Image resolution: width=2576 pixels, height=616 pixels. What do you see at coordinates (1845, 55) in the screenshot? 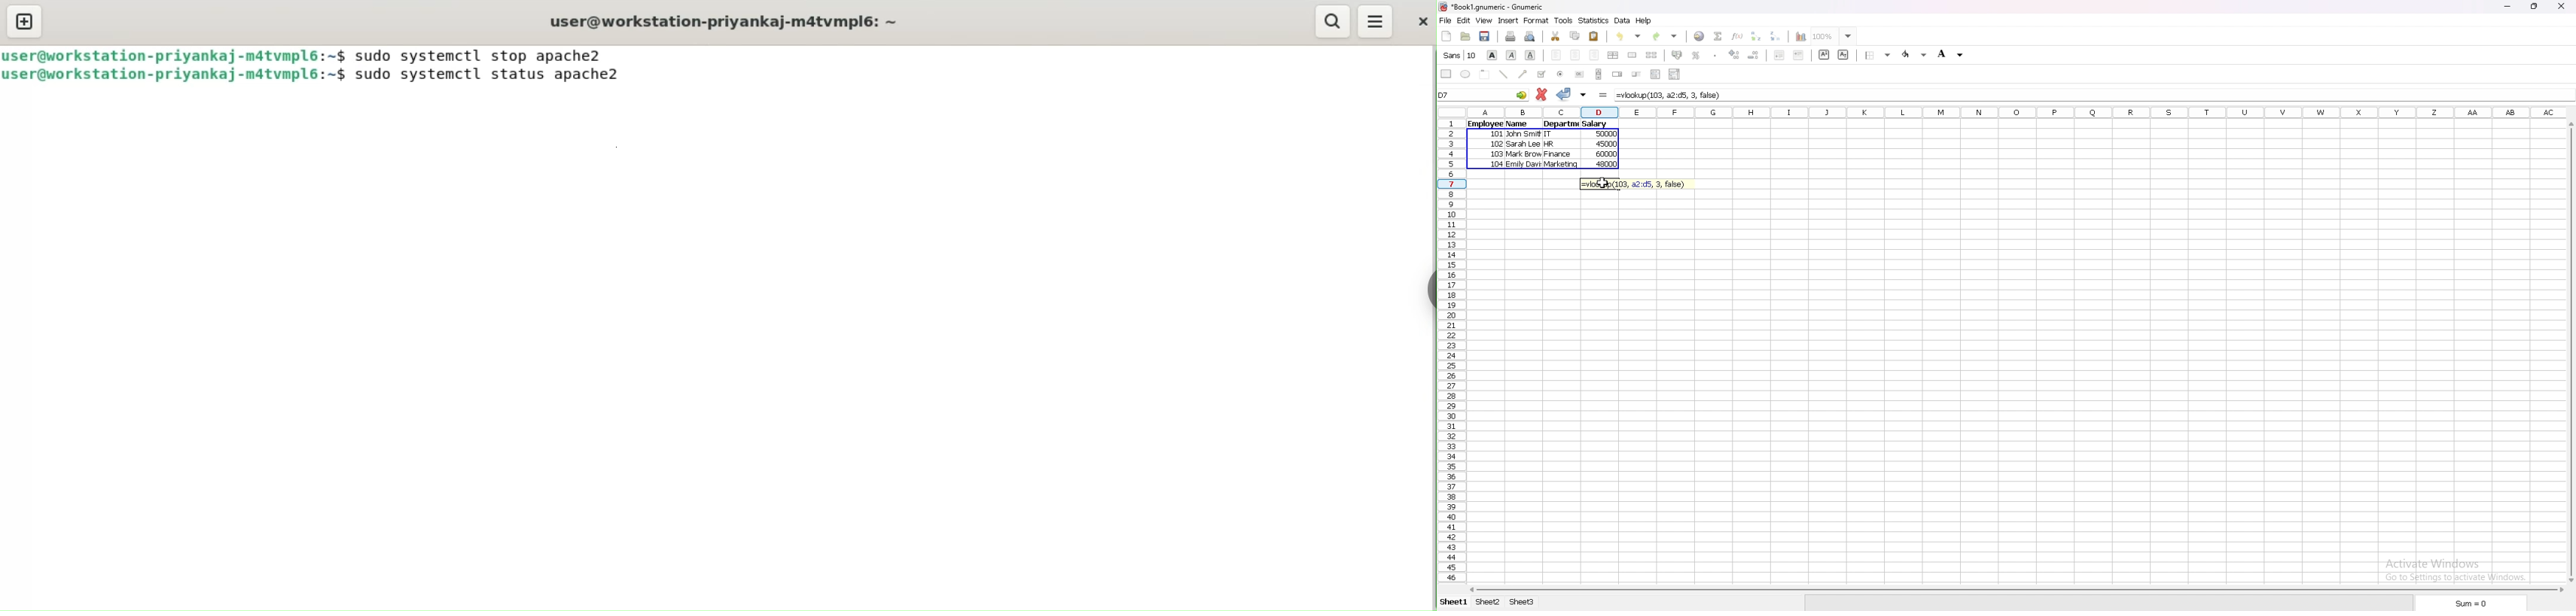
I see `subscript` at bounding box center [1845, 55].